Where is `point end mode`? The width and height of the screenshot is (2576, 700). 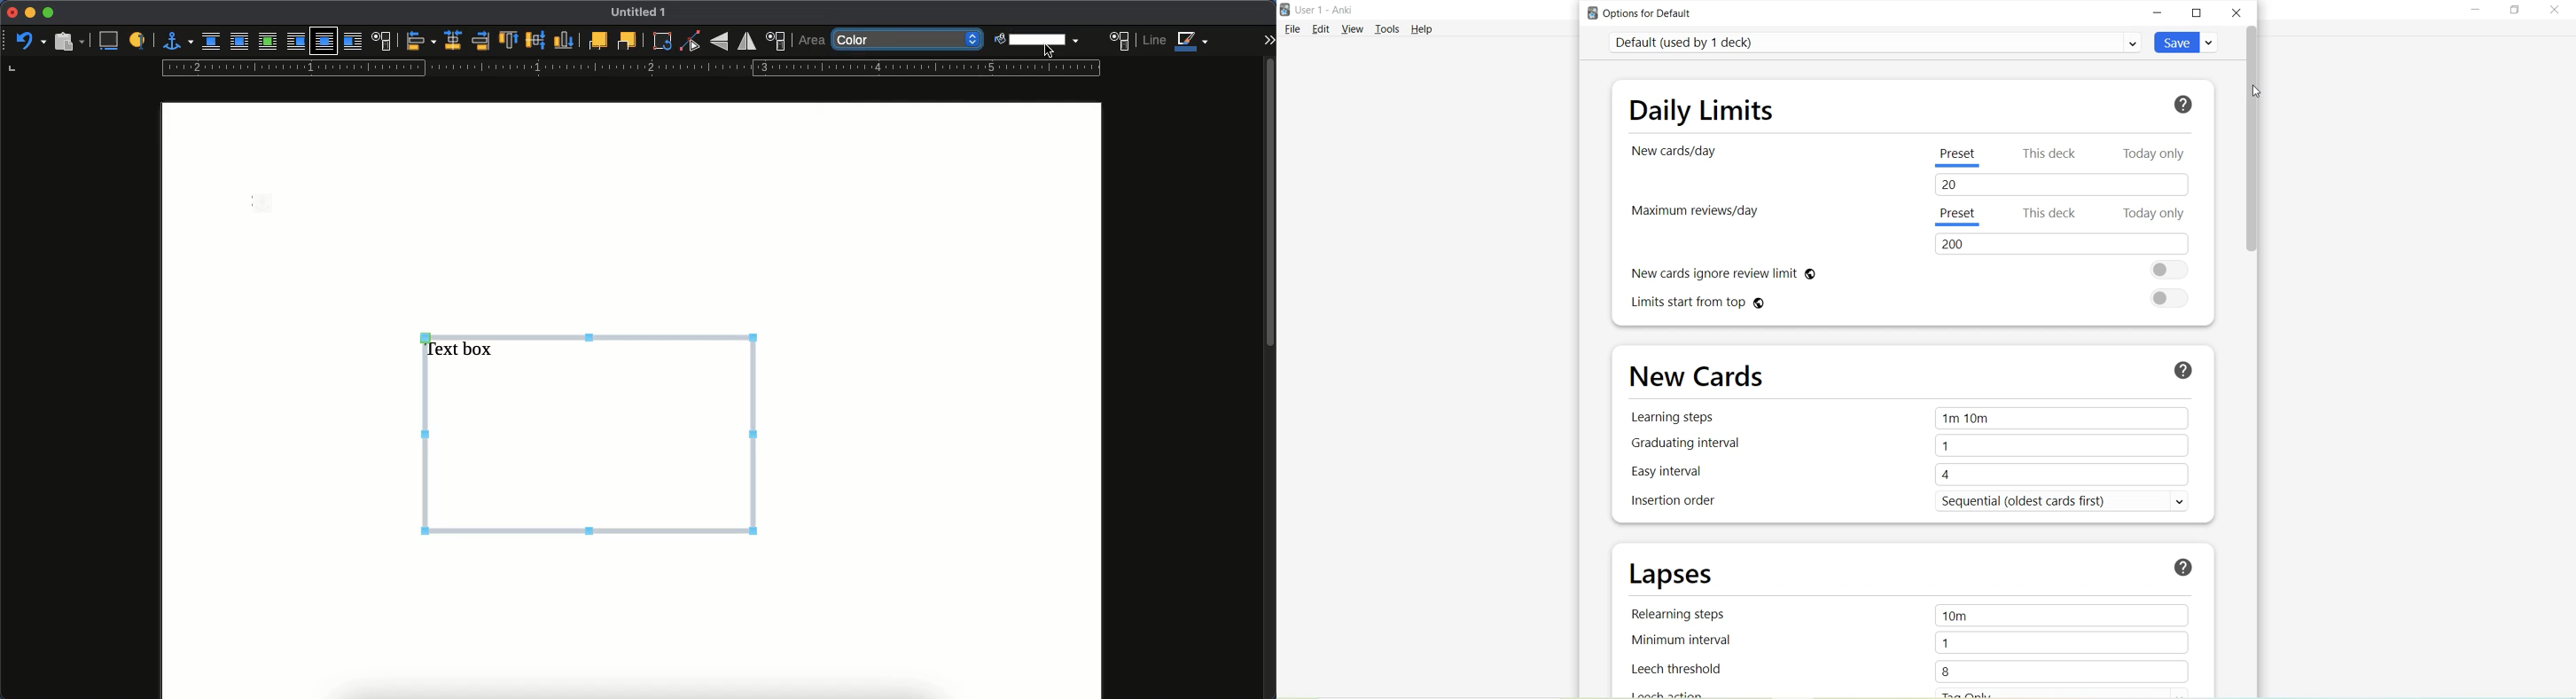
point end mode is located at coordinates (691, 42).